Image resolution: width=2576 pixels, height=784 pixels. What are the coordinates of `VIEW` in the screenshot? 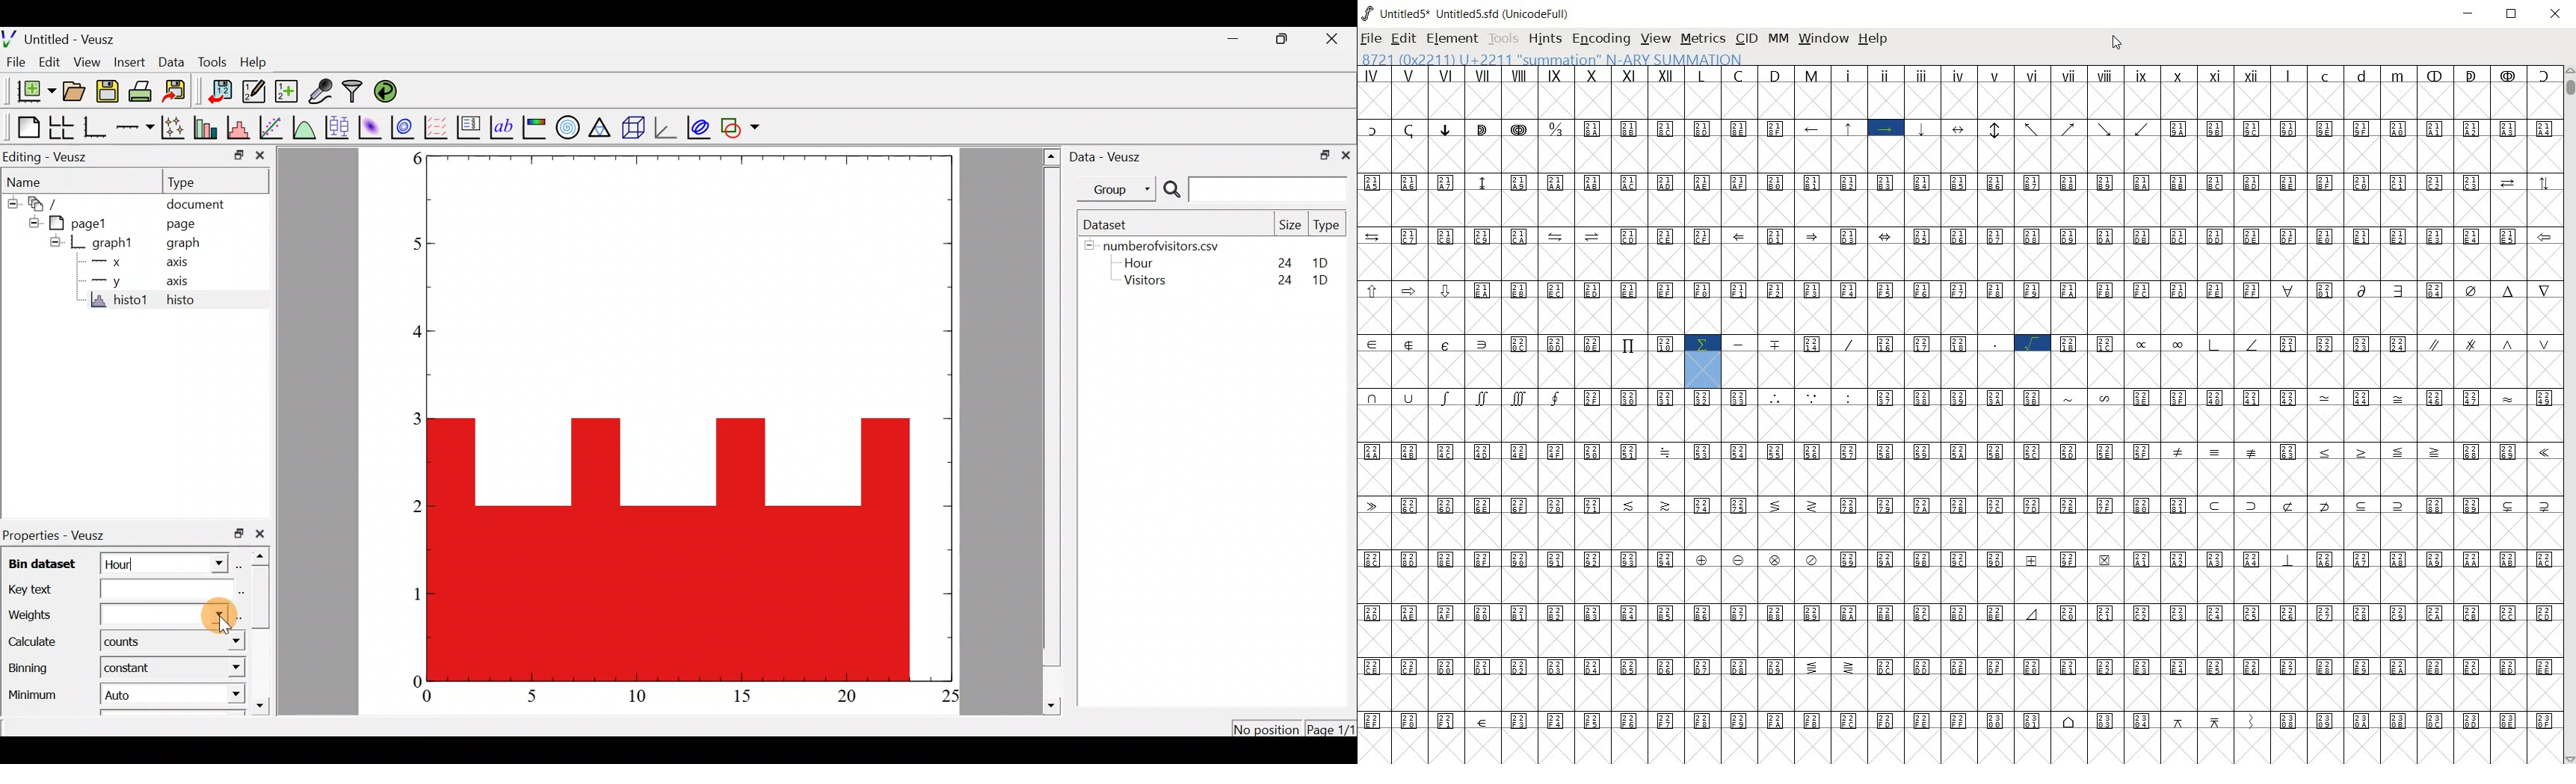 It's located at (1656, 40).